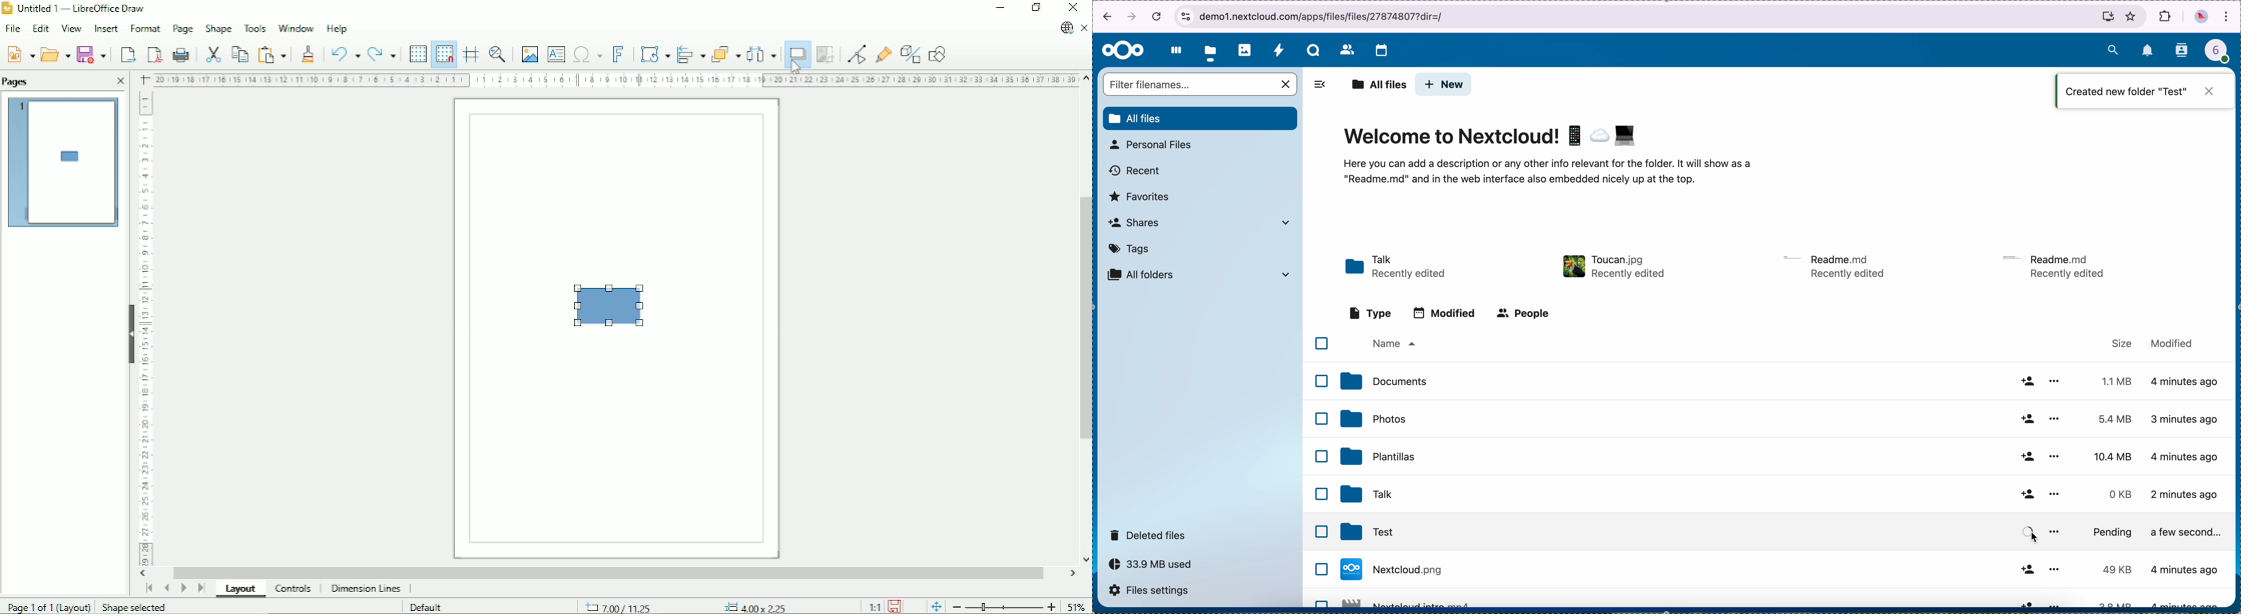 This screenshot has height=616, width=2268. Describe the element at coordinates (2187, 455) in the screenshot. I see `4 minutes ago` at that location.